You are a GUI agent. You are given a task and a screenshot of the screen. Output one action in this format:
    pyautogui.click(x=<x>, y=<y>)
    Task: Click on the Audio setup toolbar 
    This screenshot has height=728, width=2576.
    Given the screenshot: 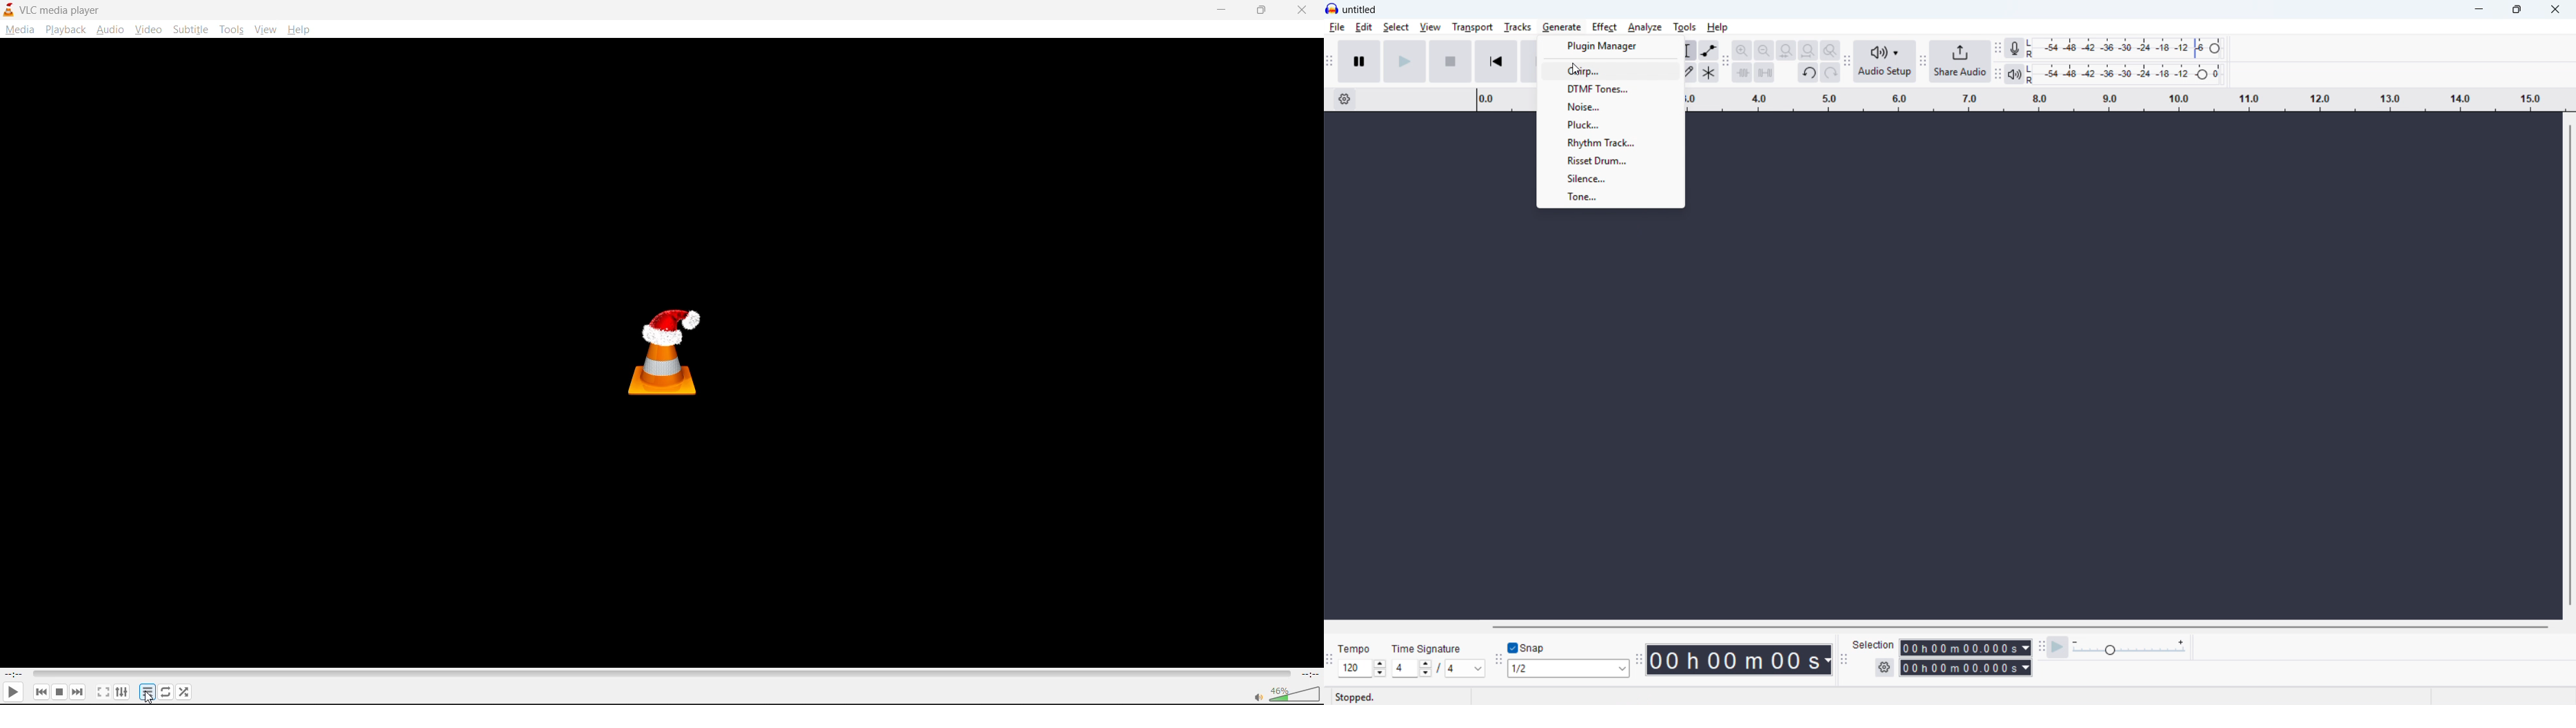 What is the action you would take?
    pyautogui.click(x=1847, y=61)
    